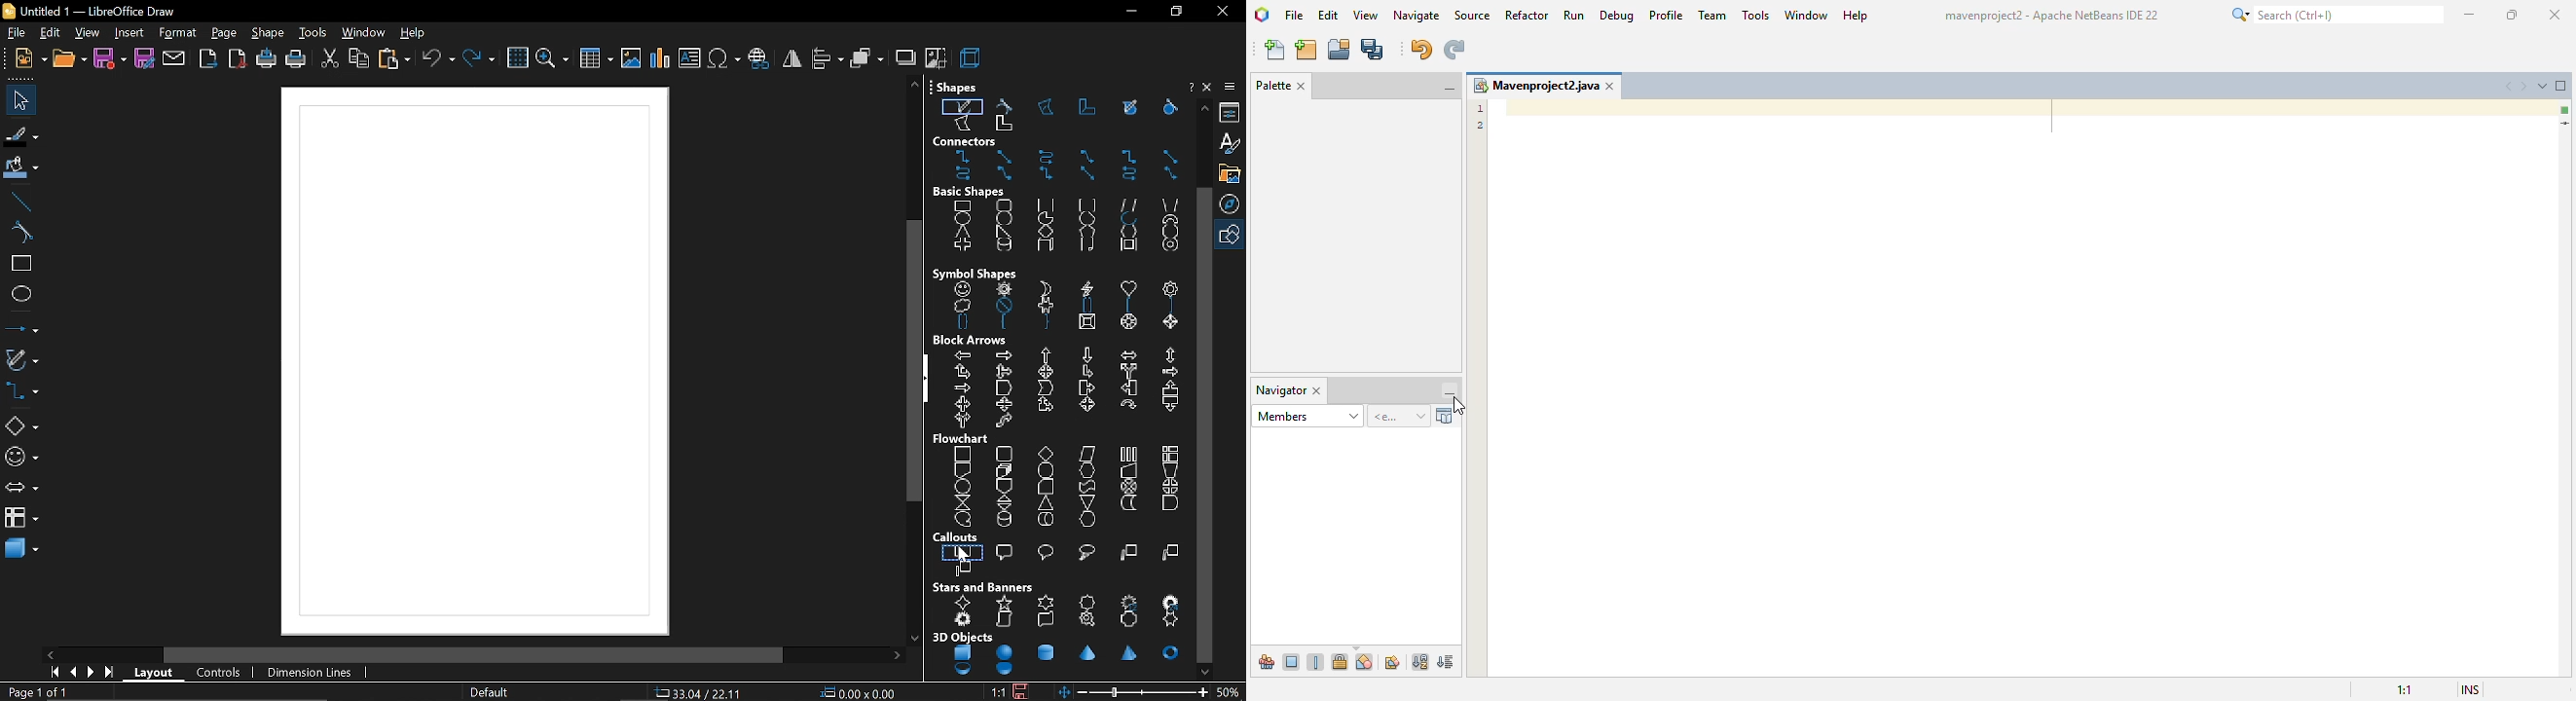 The image size is (2576, 728). What do you see at coordinates (1046, 326) in the screenshot?
I see `right brace` at bounding box center [1046, 326].